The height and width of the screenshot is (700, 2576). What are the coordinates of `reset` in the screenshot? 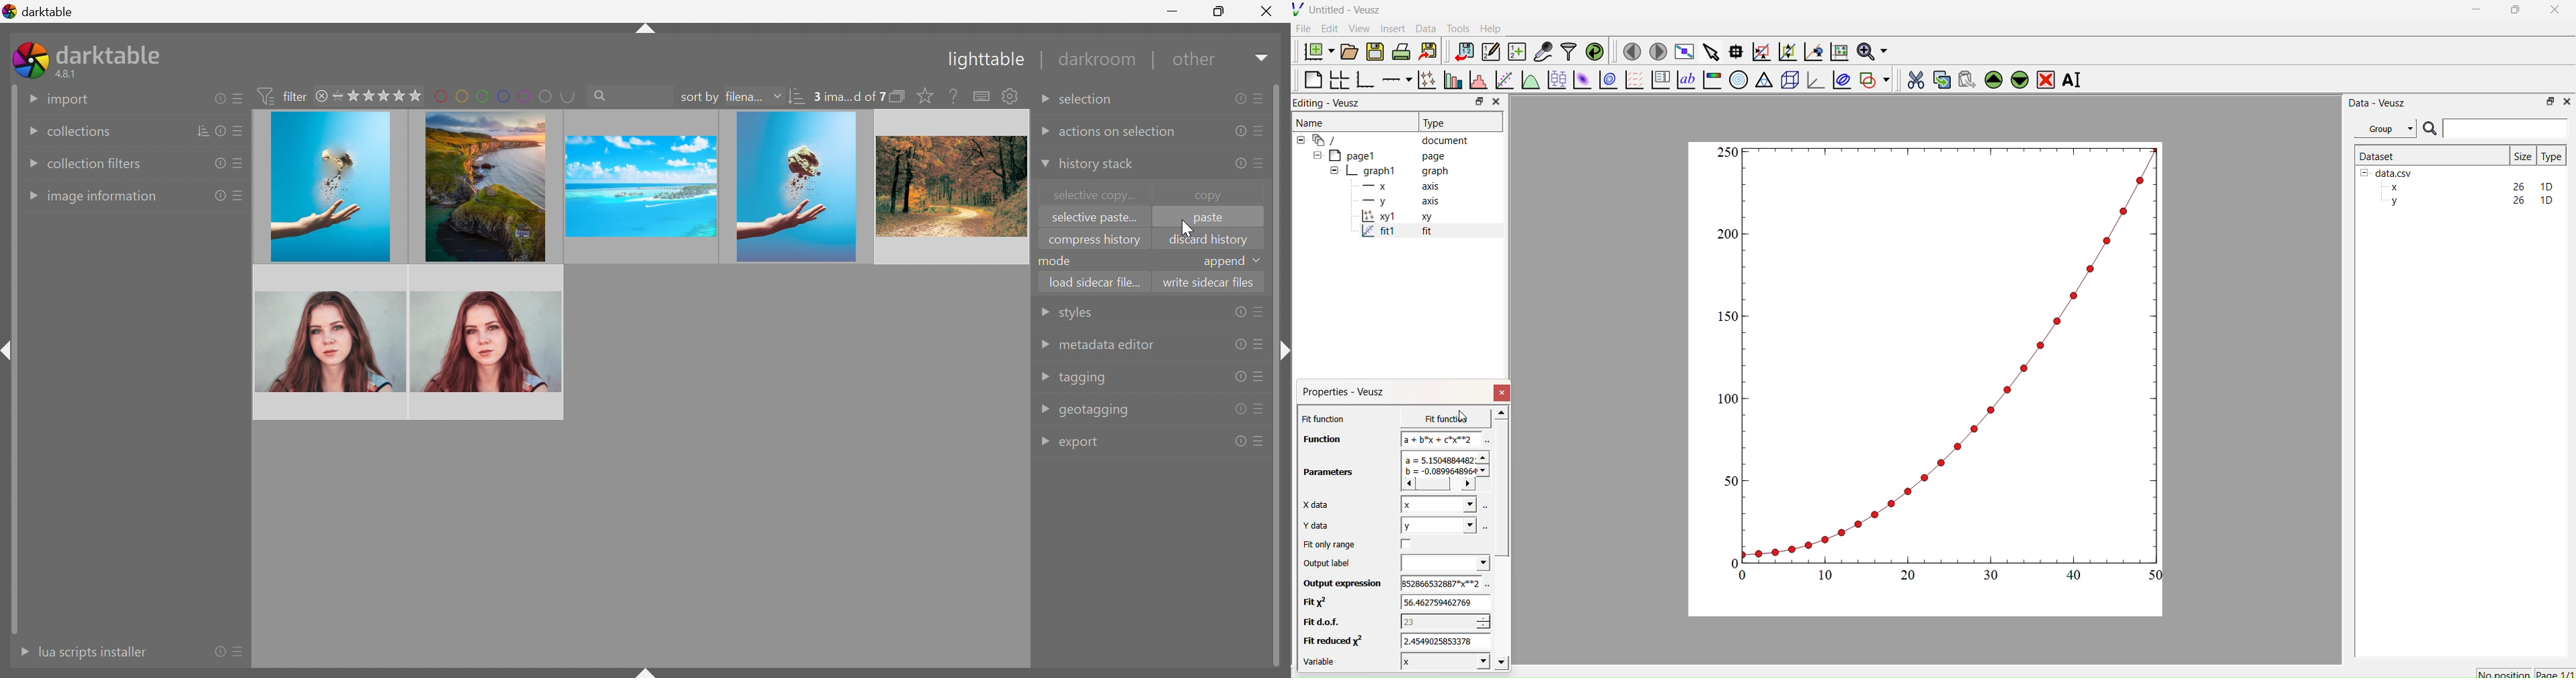 It's located at (1240, 344).